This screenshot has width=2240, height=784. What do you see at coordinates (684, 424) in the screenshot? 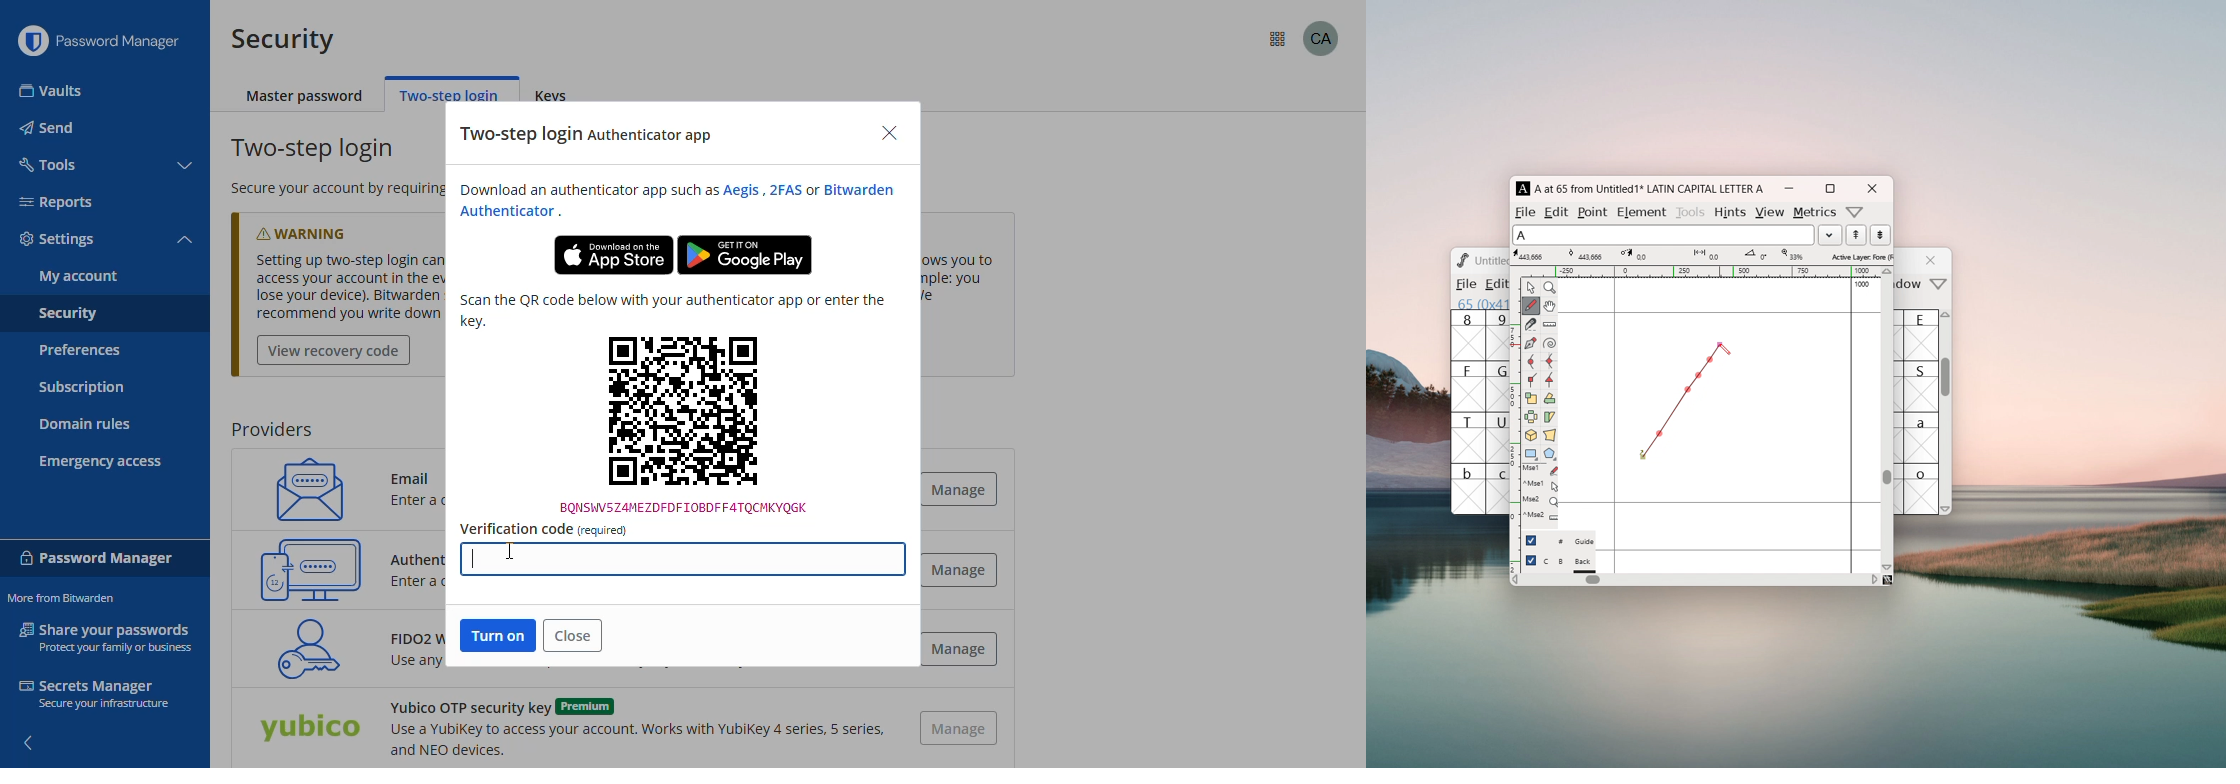
I see `QR code` at bounding box center [684, 424].